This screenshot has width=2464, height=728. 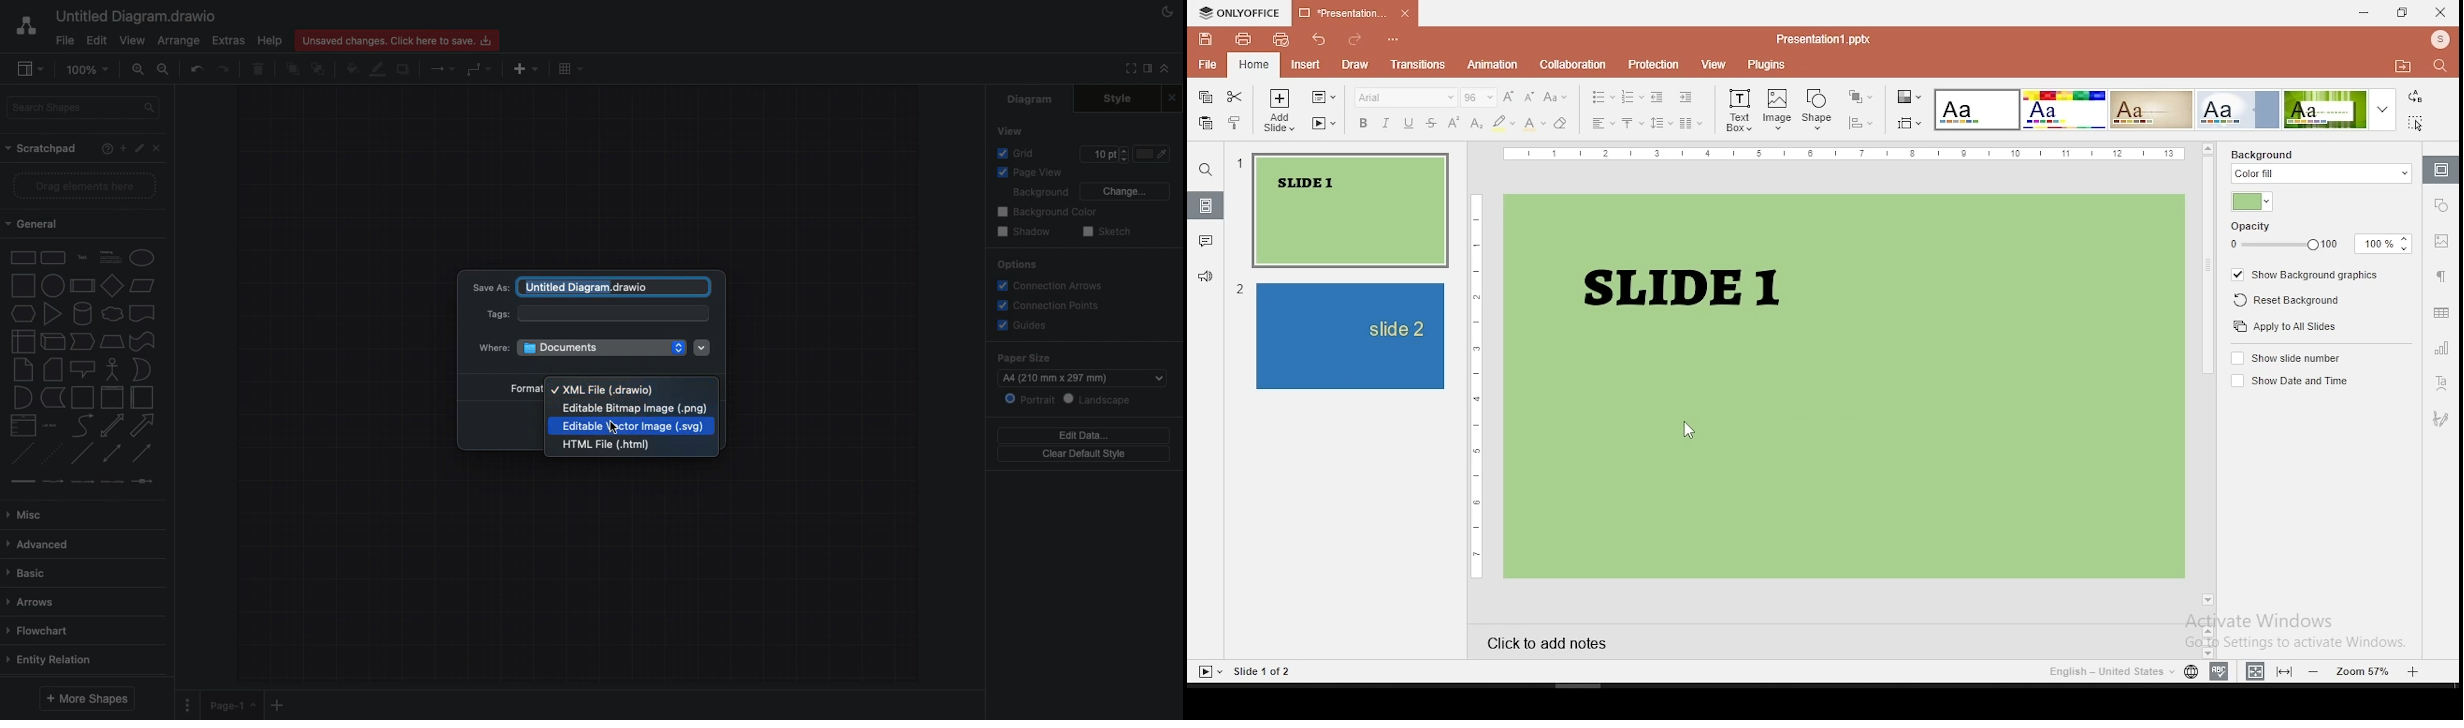 I want to click on More shapes, so click(x=86, y=698).